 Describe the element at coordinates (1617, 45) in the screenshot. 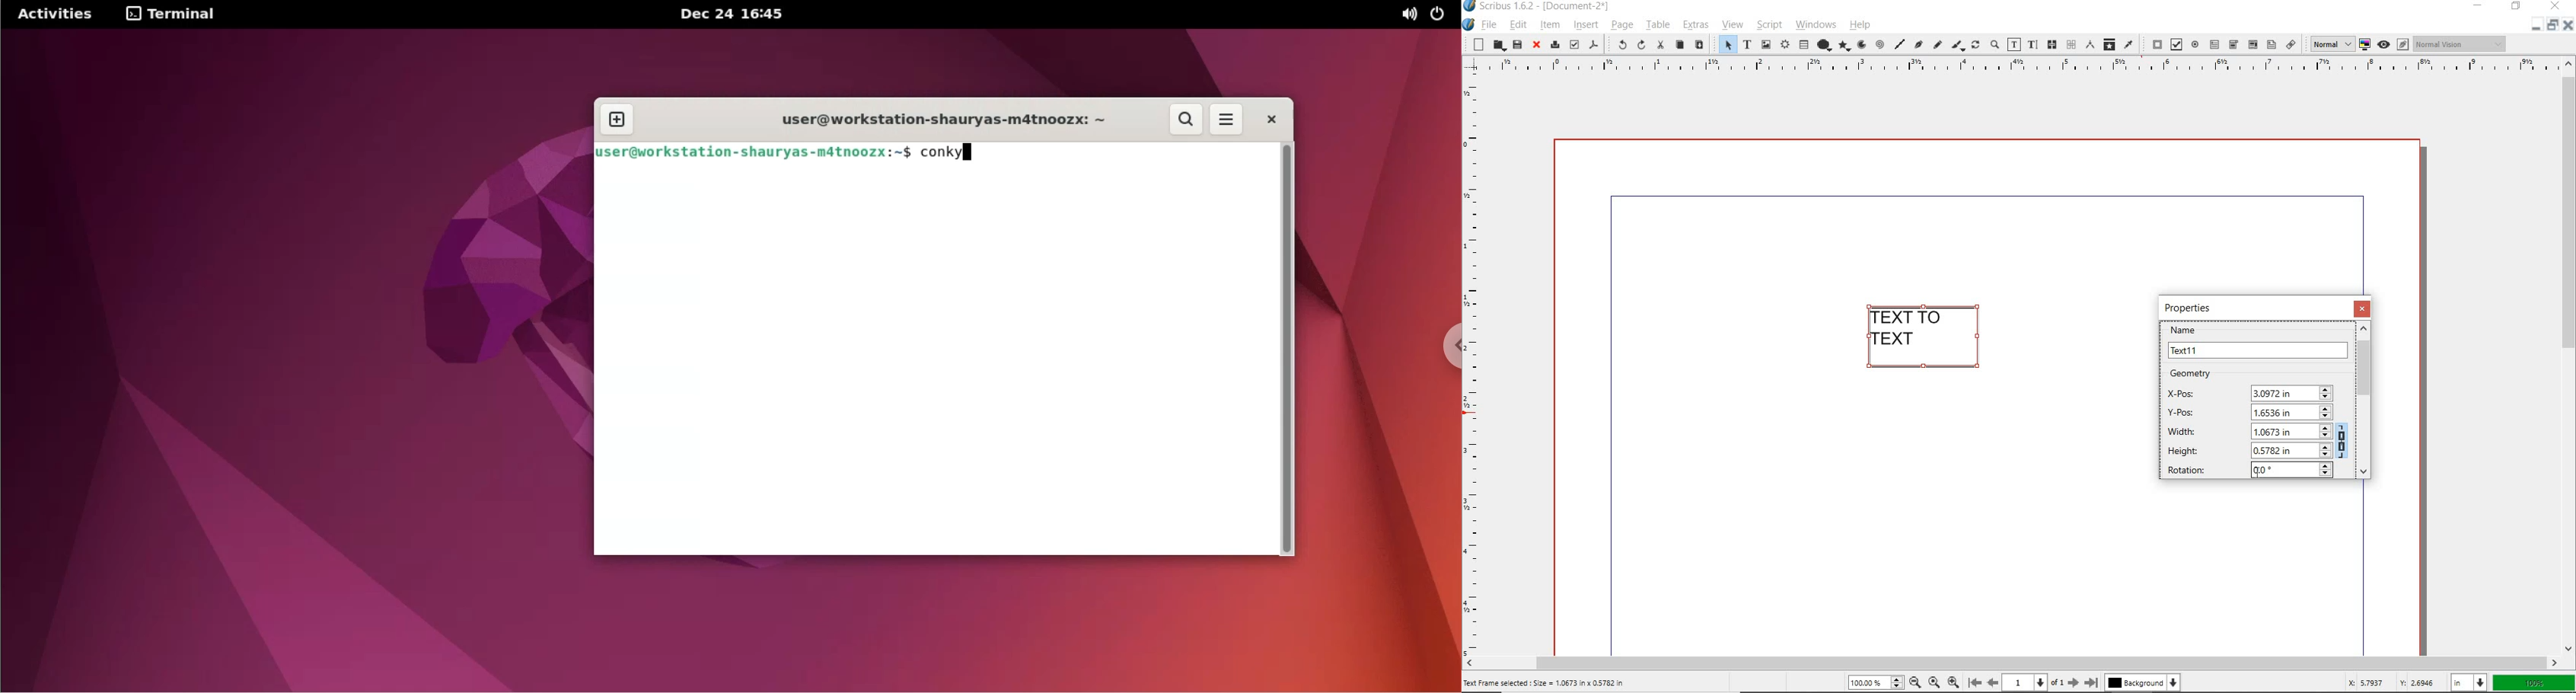

I see `undo` at that location.